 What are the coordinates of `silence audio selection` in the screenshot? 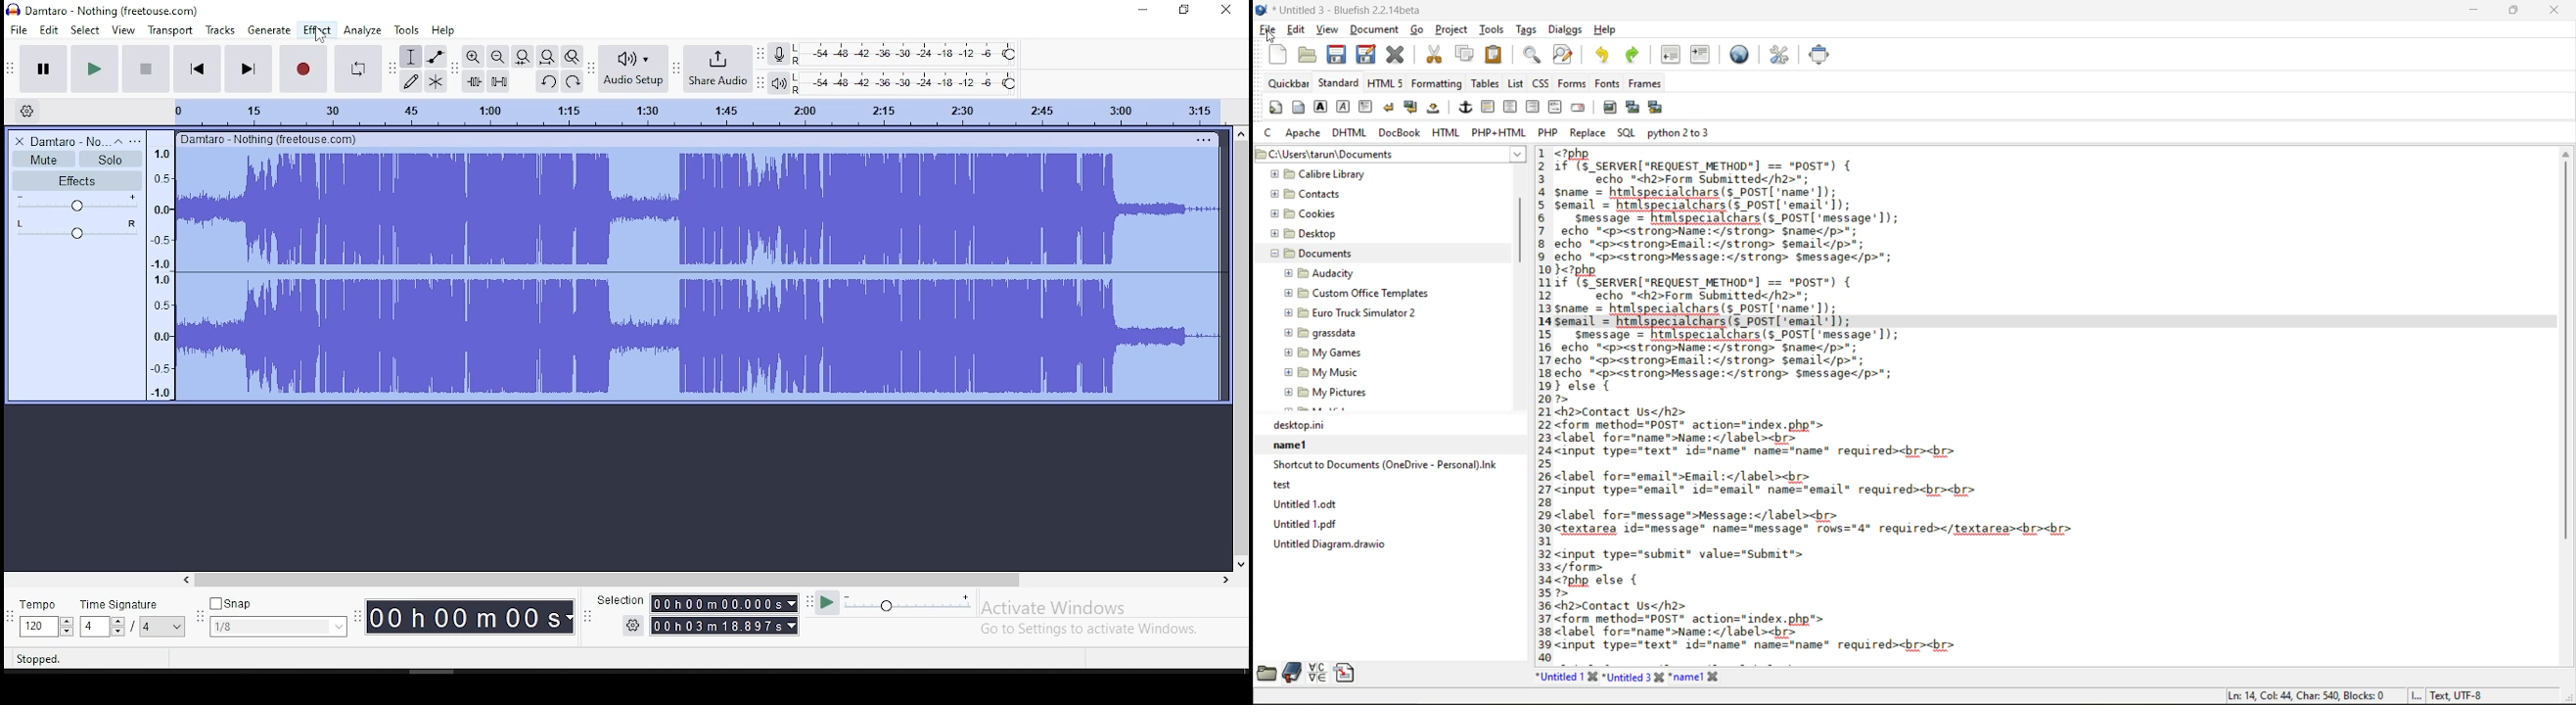 It's located at (499, 80).